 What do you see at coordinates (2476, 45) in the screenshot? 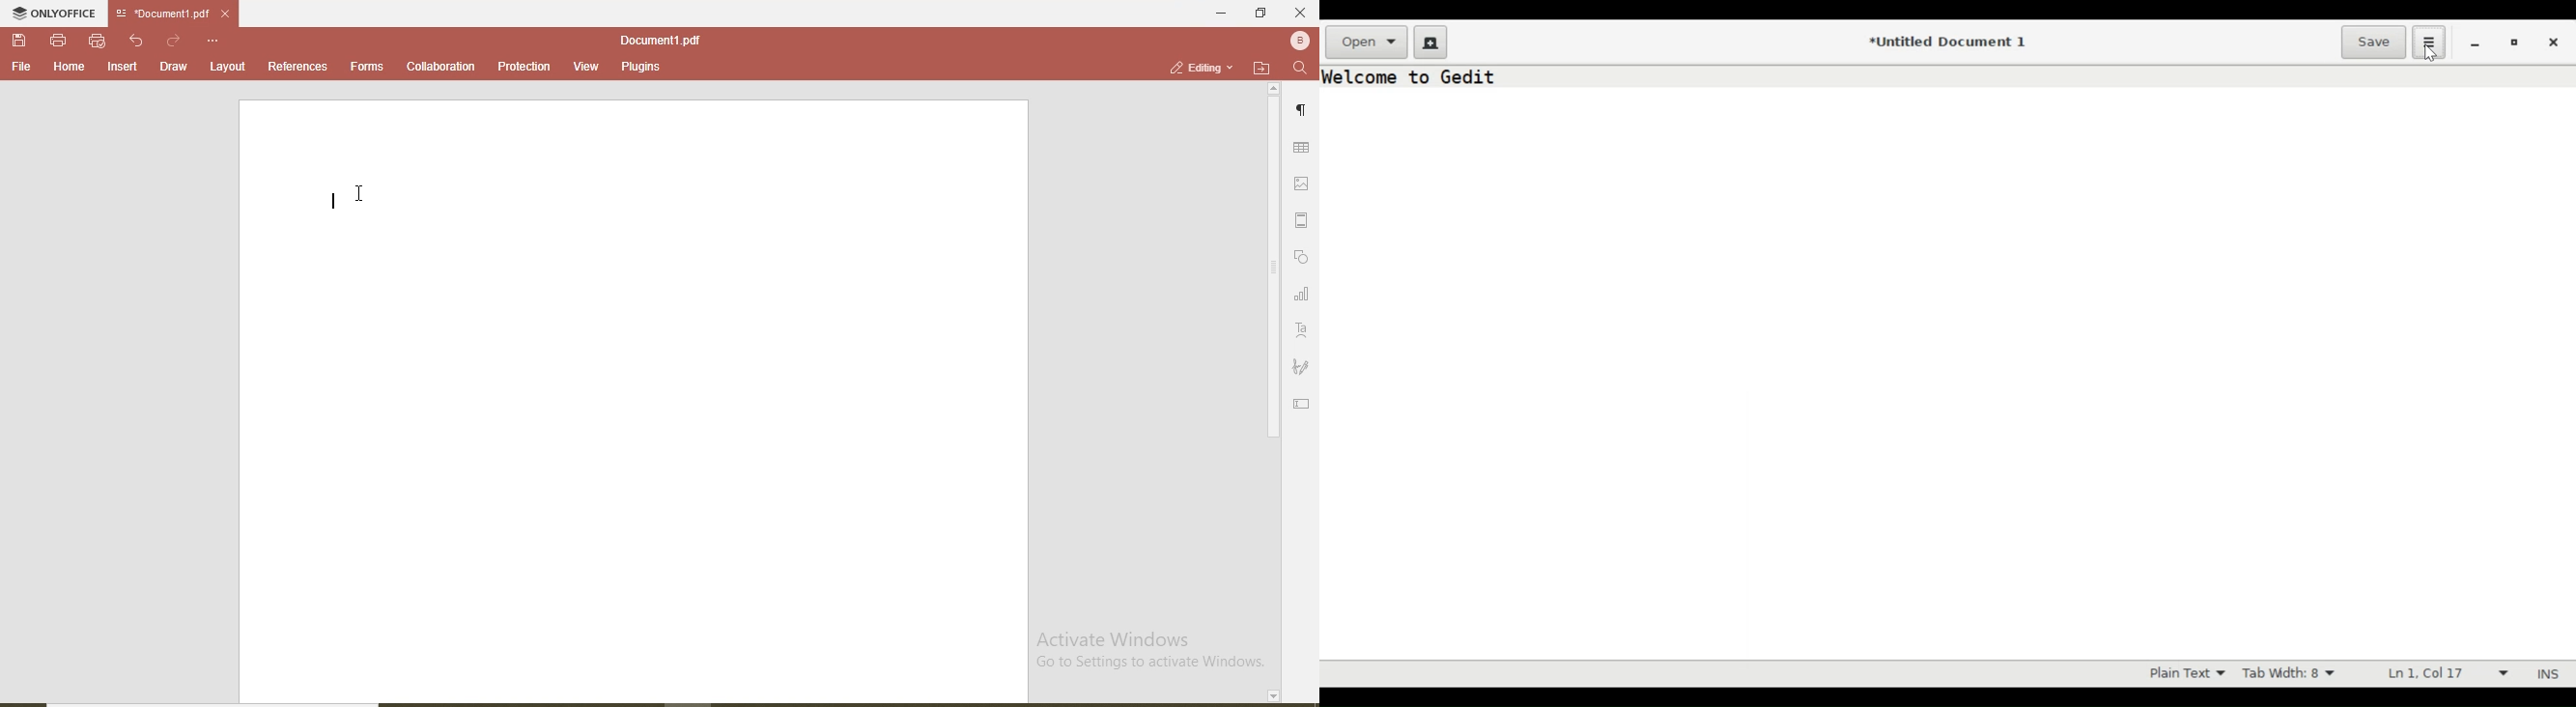
I see `minimize` at bounding box center [2476, 45].